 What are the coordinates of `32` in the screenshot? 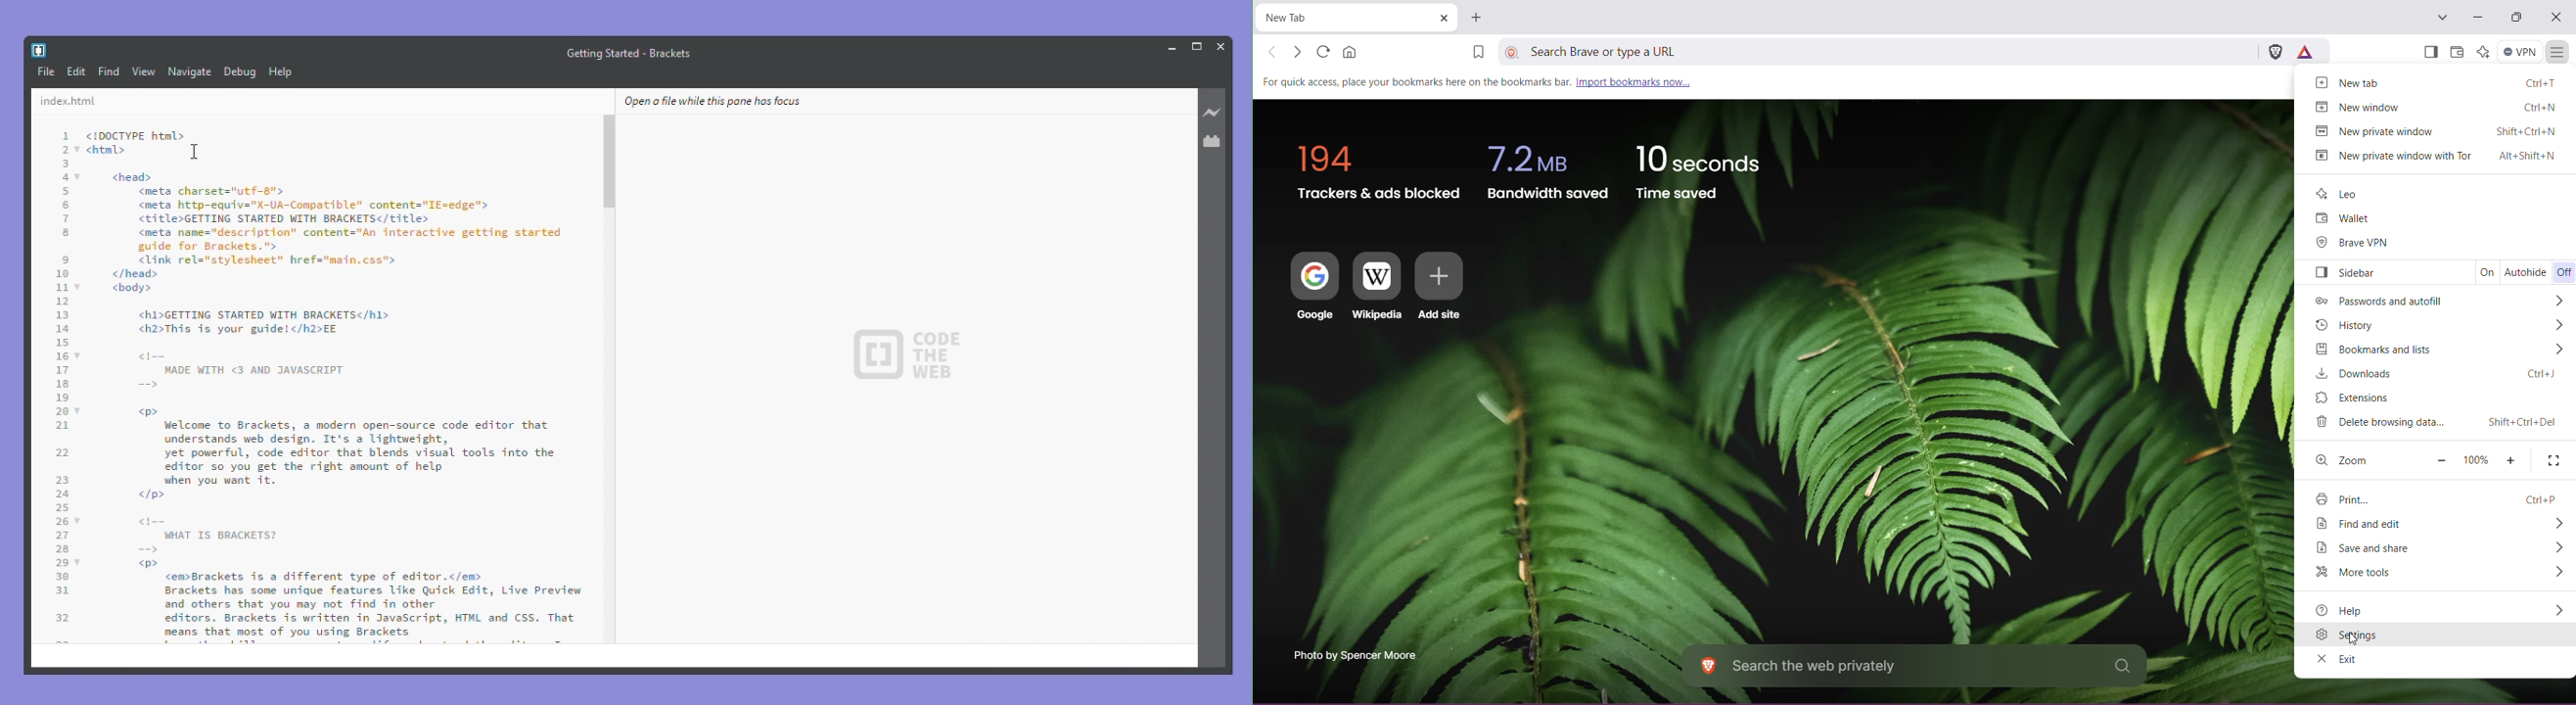 It's located at (62, 620).